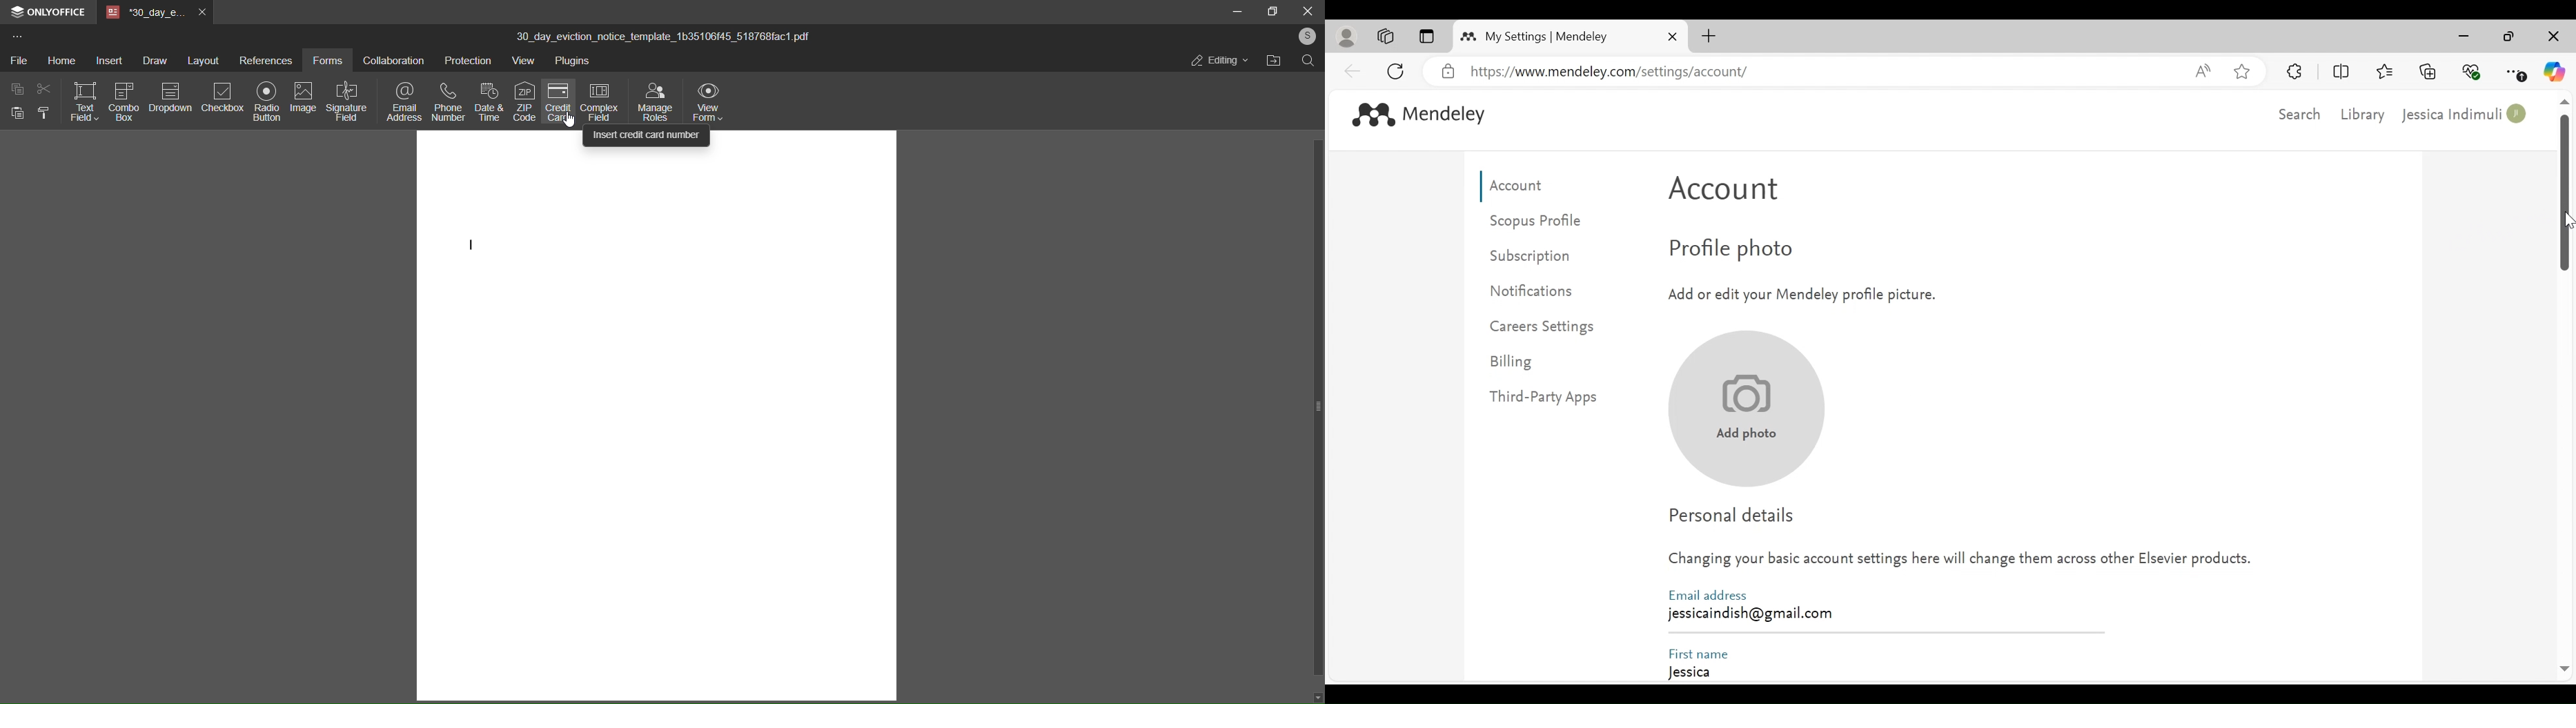 The height and width of the screenshot is (728, 2576). I want to click on cut, so click(43, 88).